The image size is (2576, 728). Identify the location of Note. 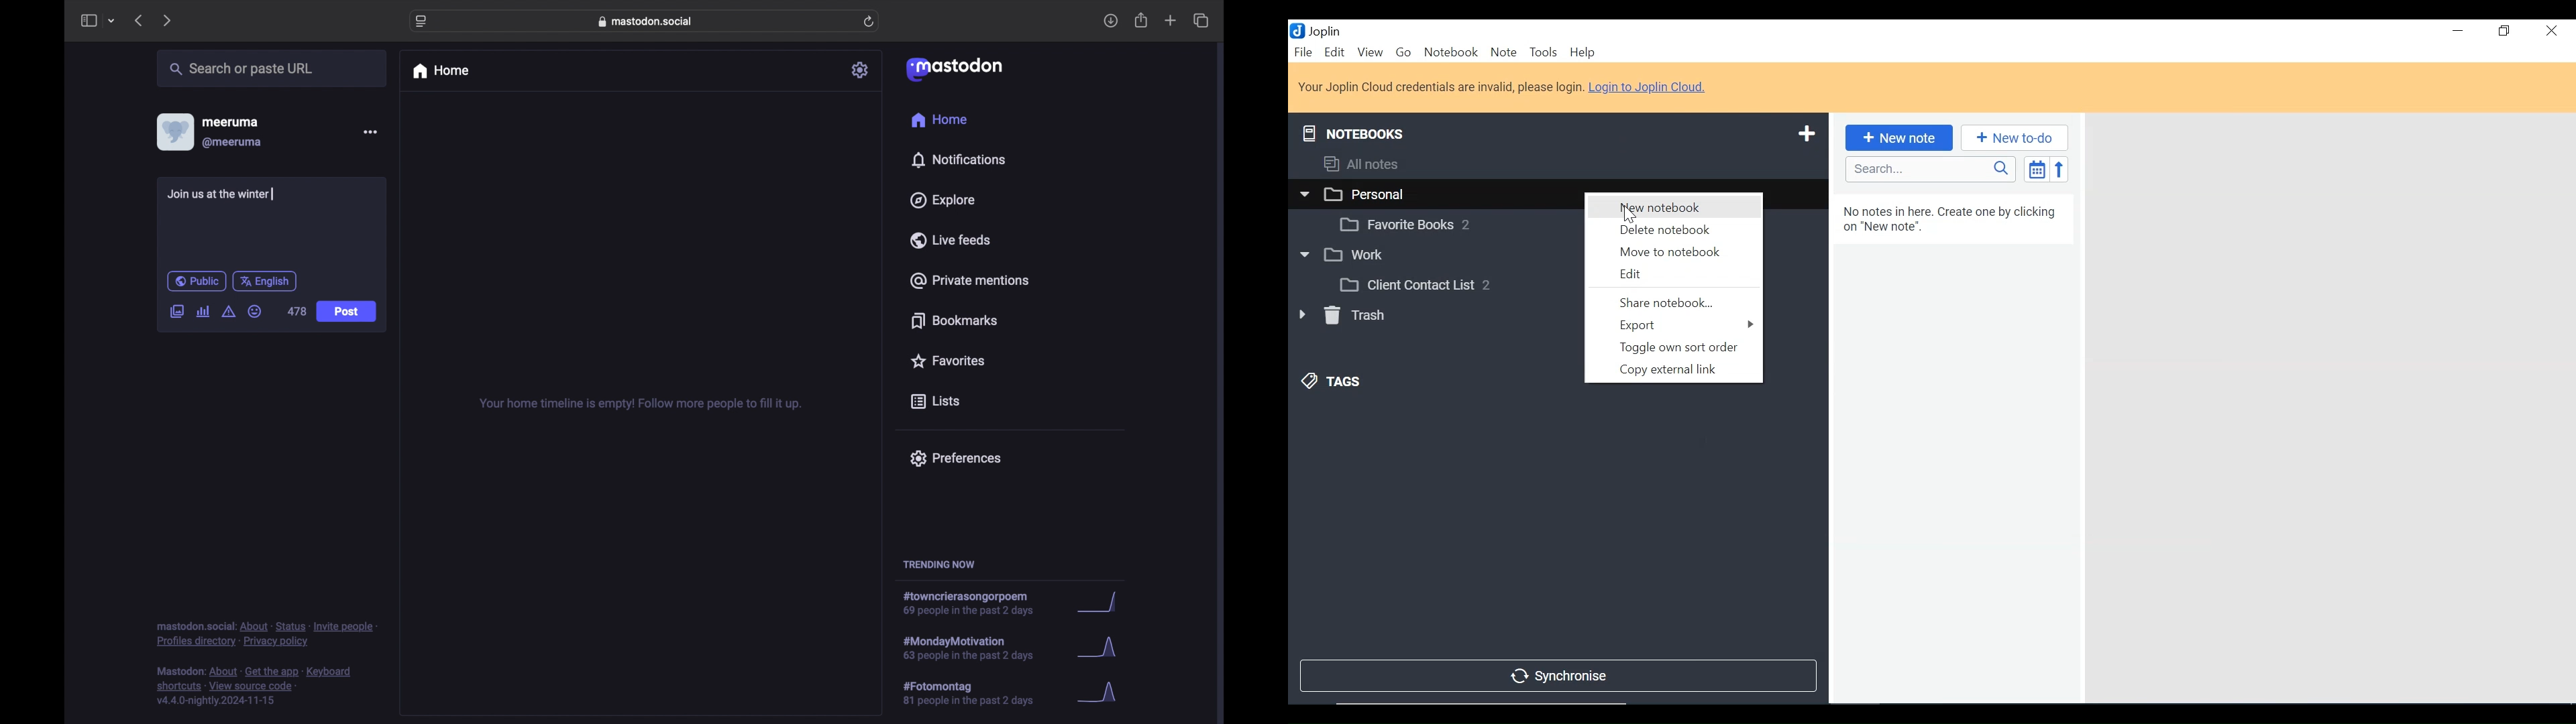
(1503, 53).